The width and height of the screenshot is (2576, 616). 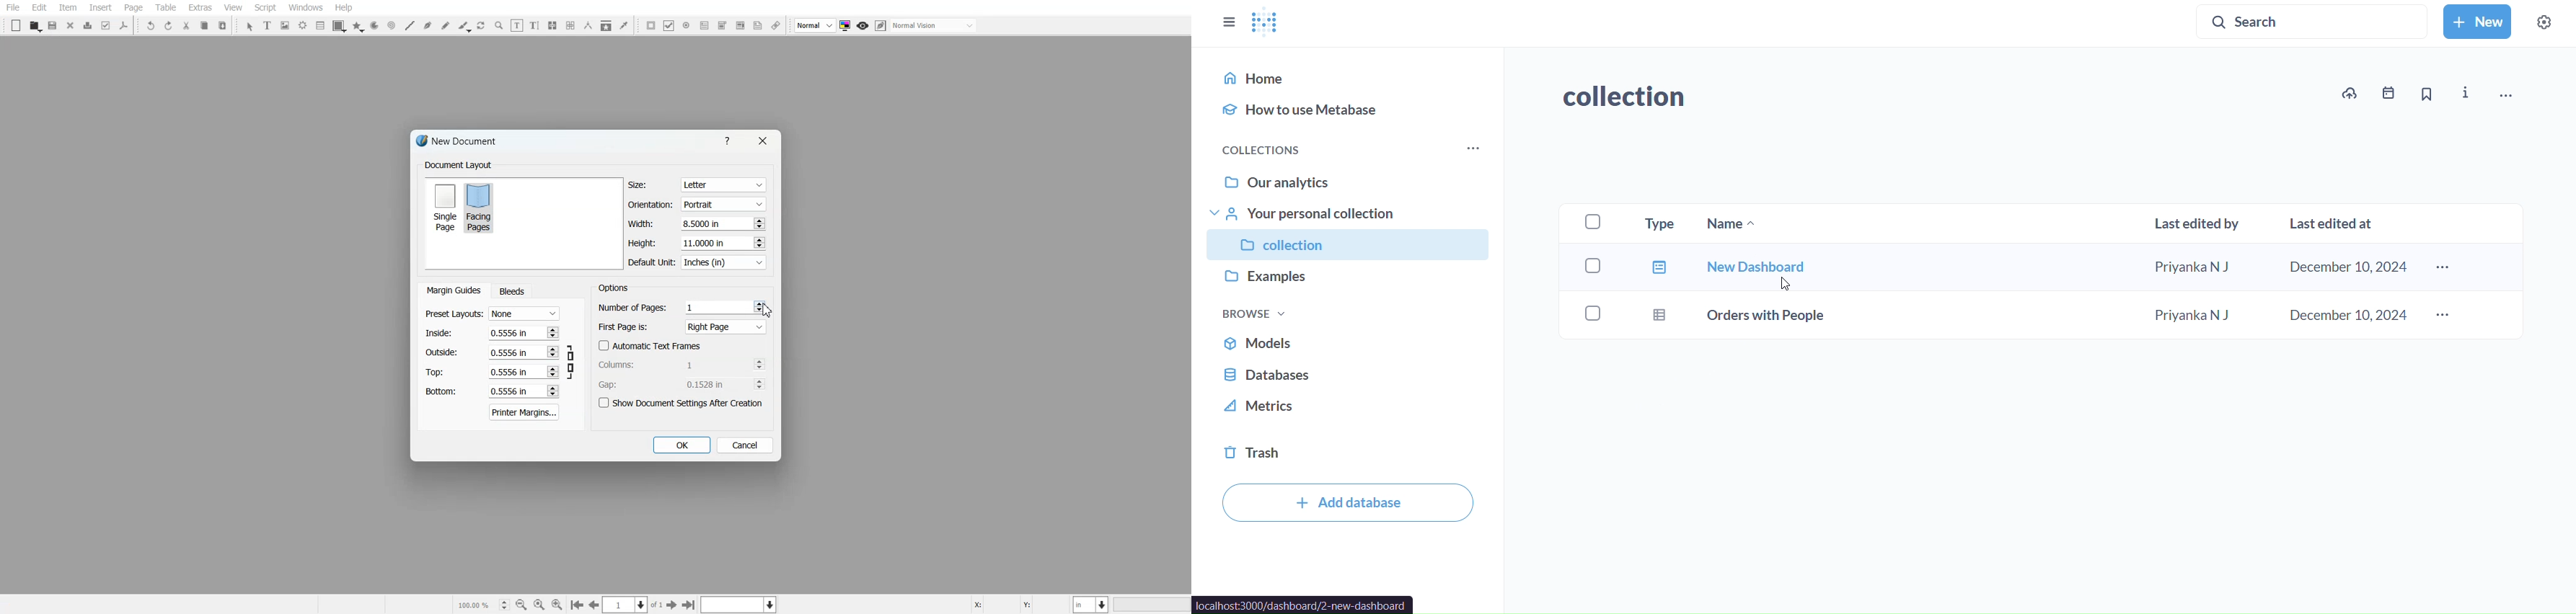 I want to click on type, so click(x=1662, y=223).